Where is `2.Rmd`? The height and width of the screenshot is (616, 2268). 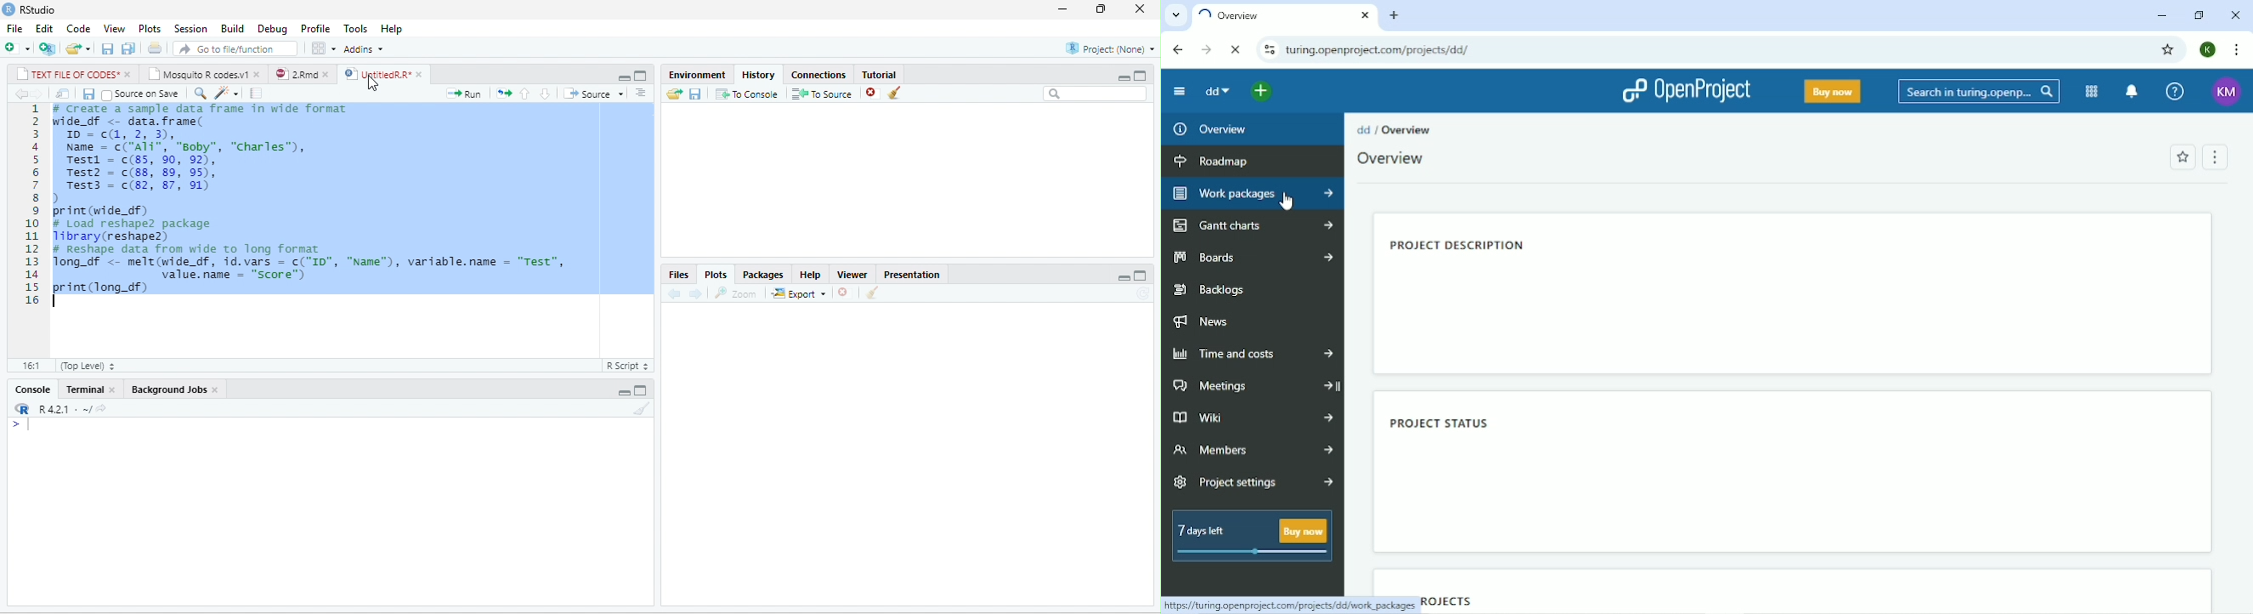
2.Rmd is located at coordinates (296, 74).